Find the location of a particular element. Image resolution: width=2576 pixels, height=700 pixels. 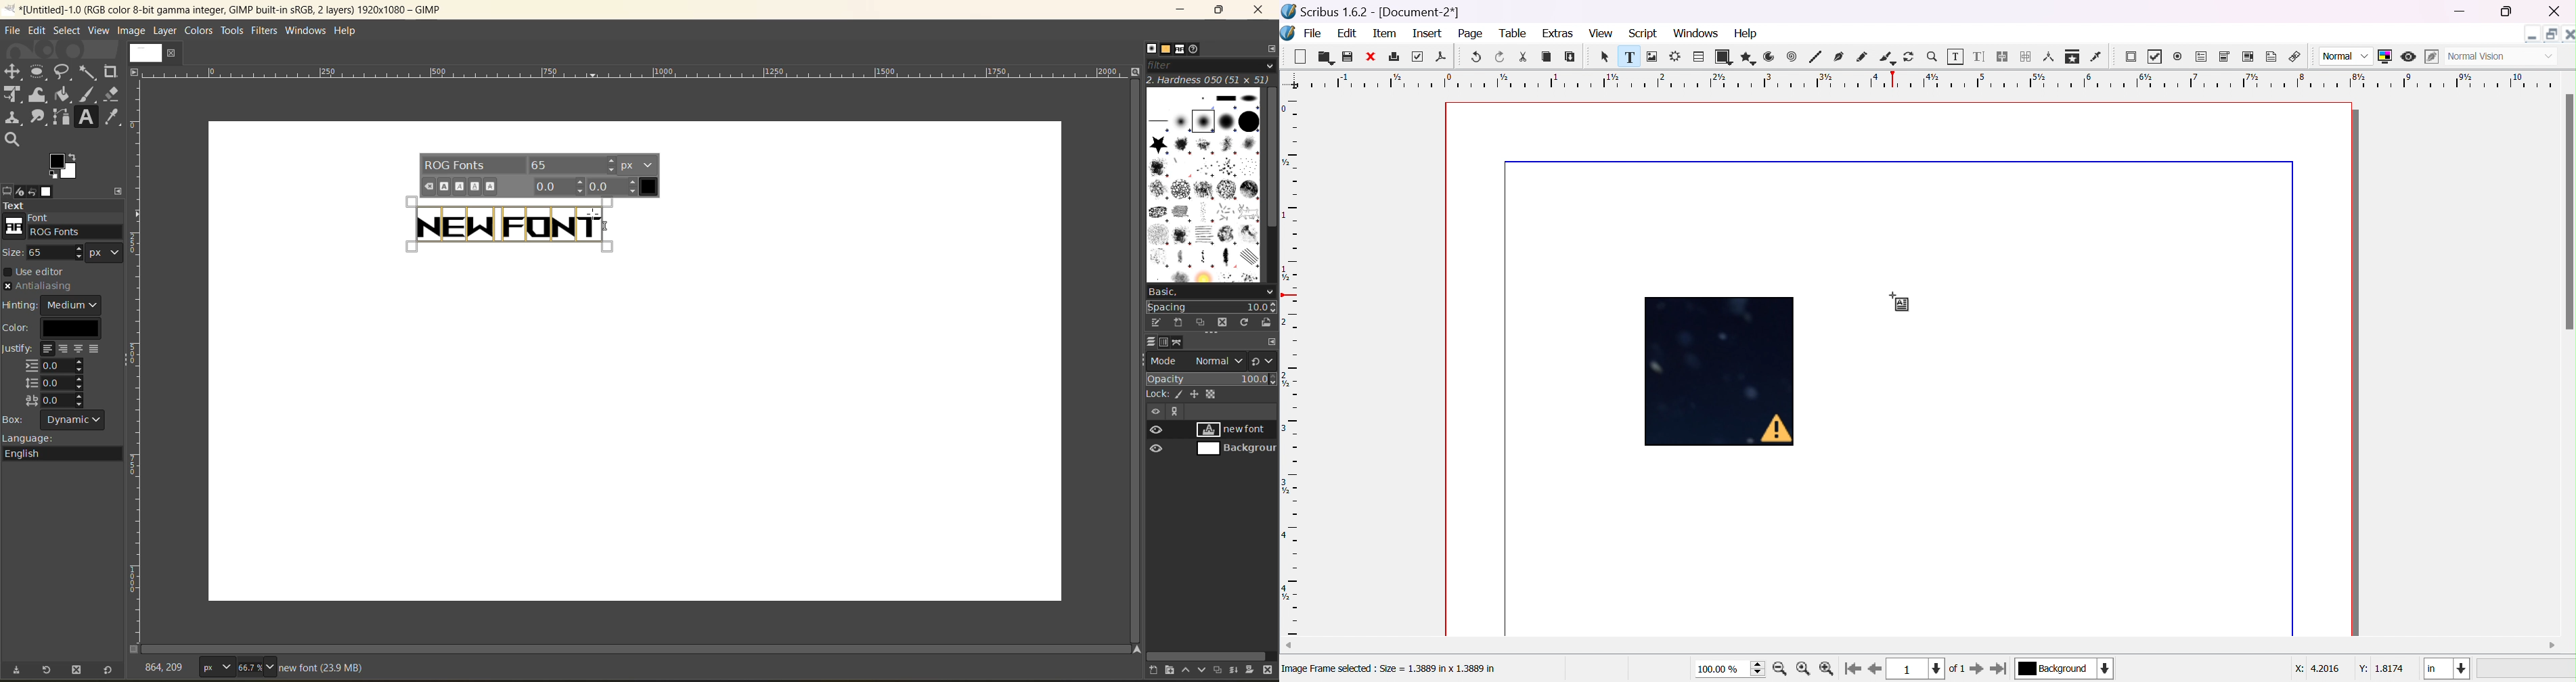

restore down is located at coordinates (2507, 13).